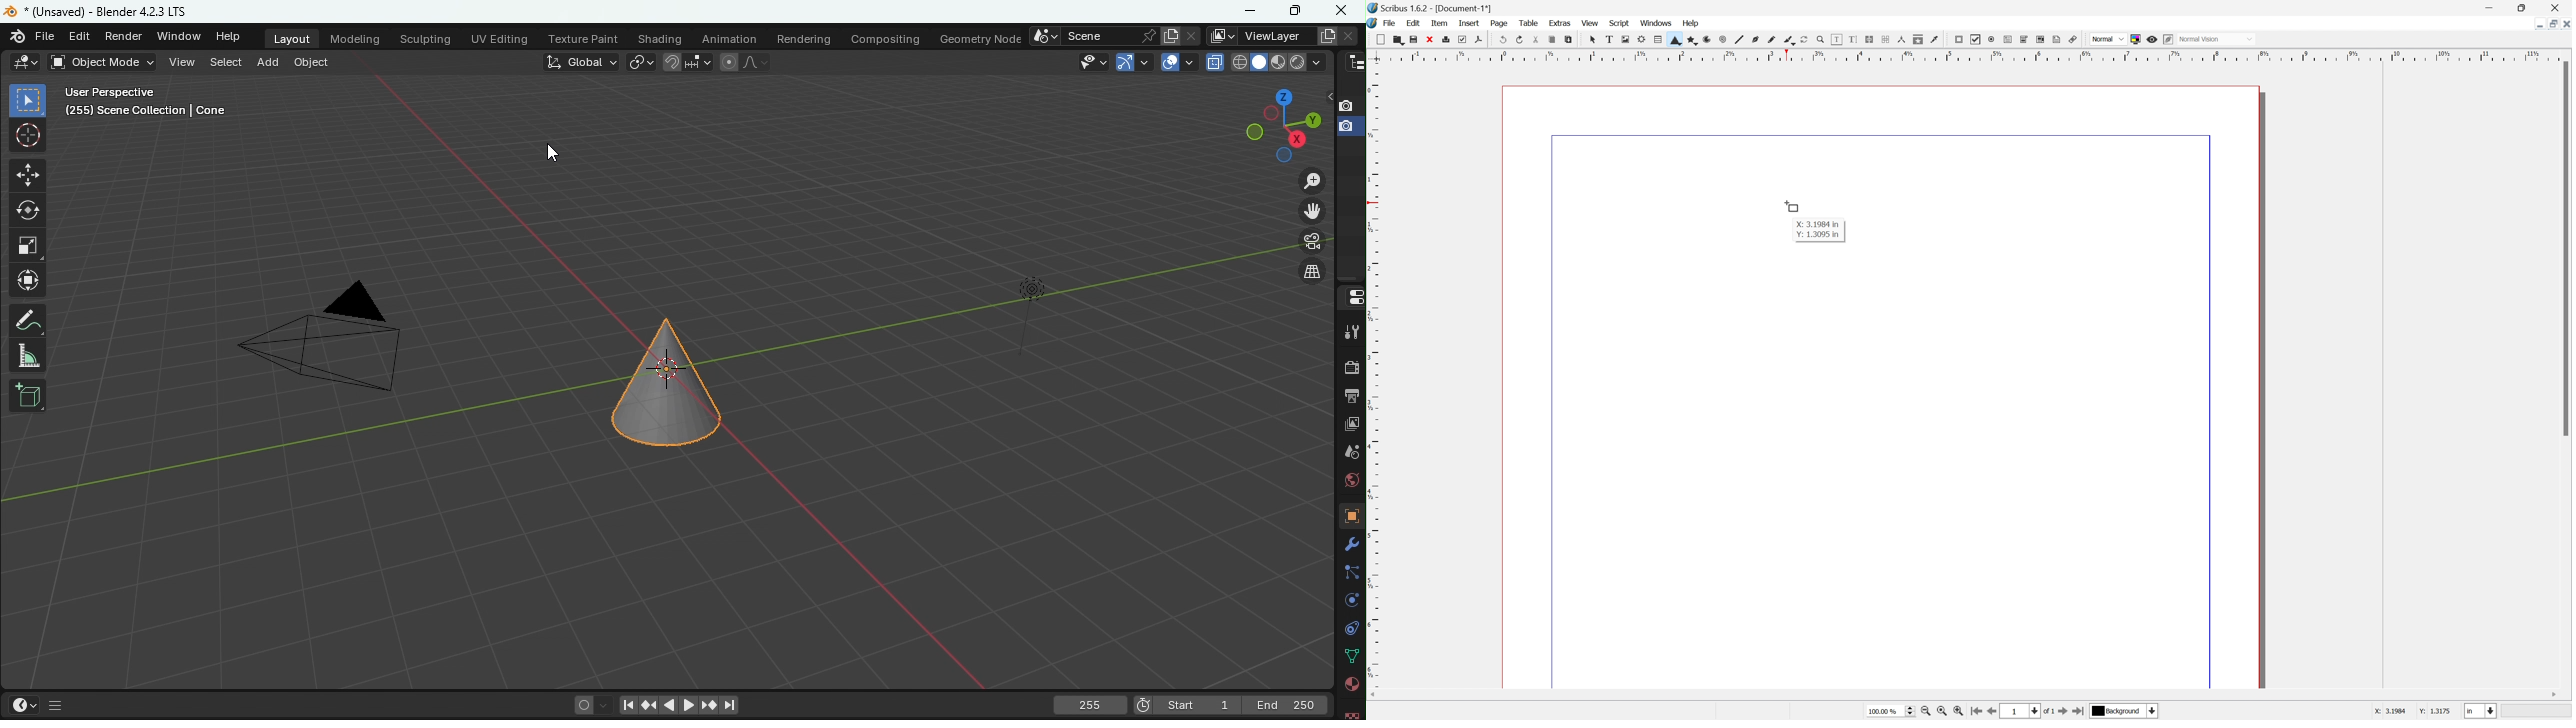  Describe the element at coordinates (1413, 38) in the screenshot. I see `Save` at that location.